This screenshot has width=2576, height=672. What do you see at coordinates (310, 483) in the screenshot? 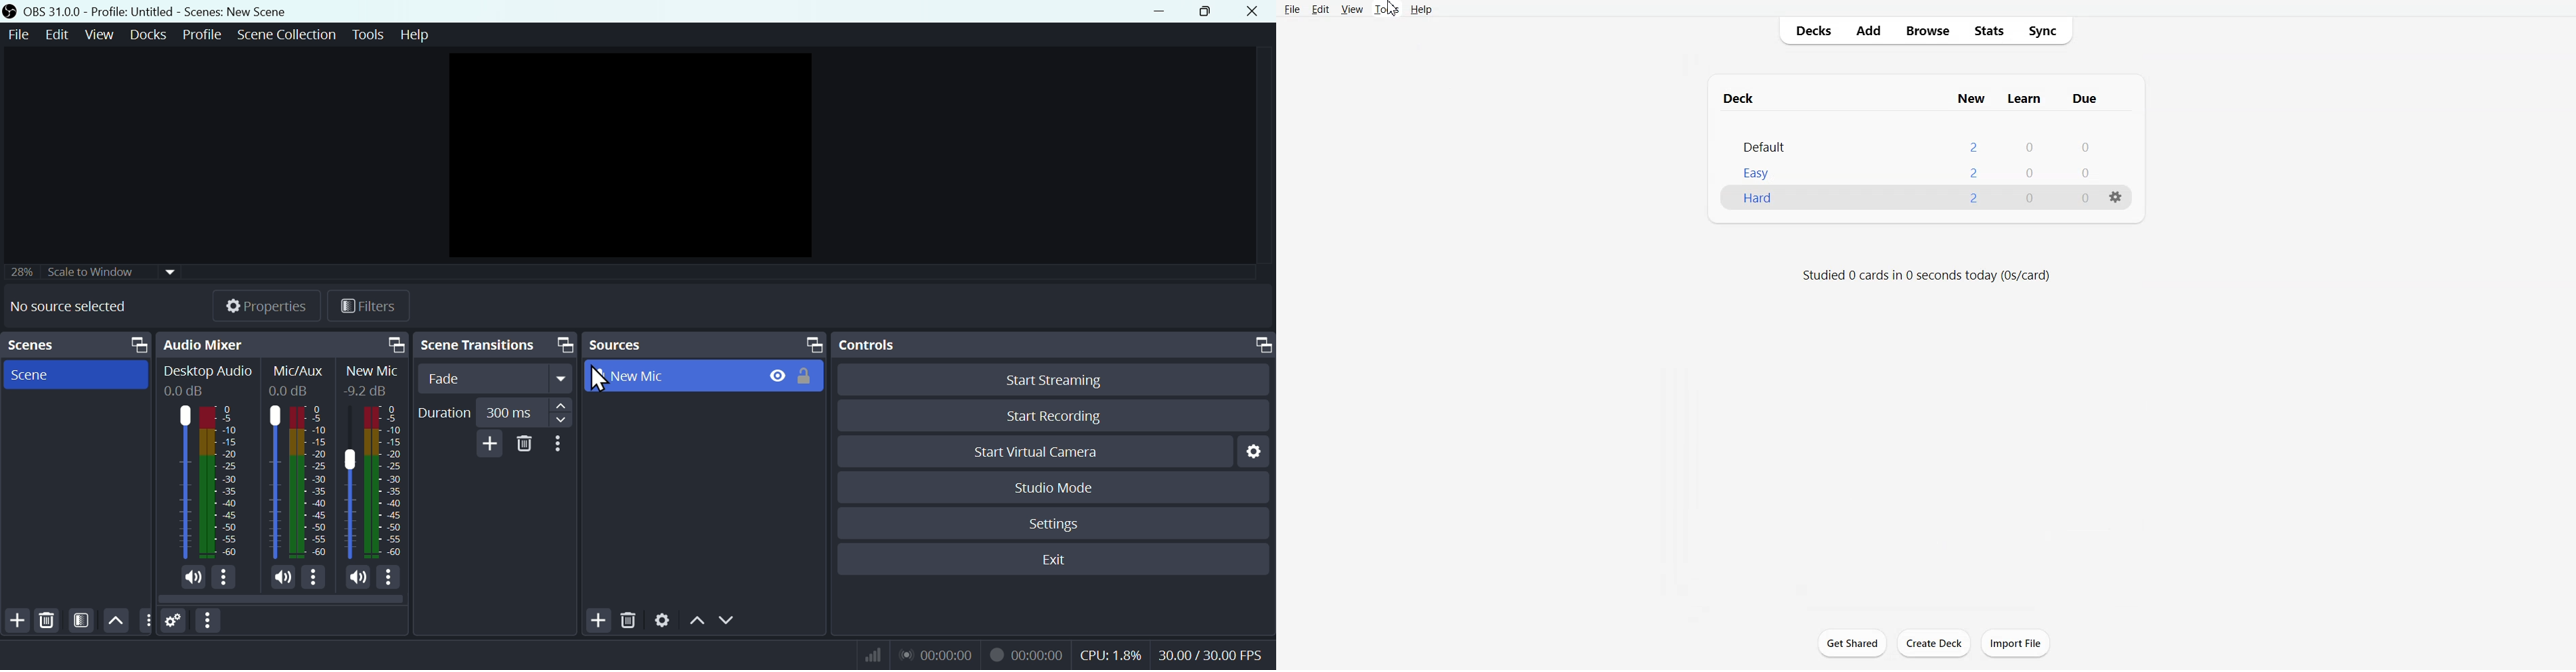
I see `Mic/Aux` at bounding box center [310, 483].